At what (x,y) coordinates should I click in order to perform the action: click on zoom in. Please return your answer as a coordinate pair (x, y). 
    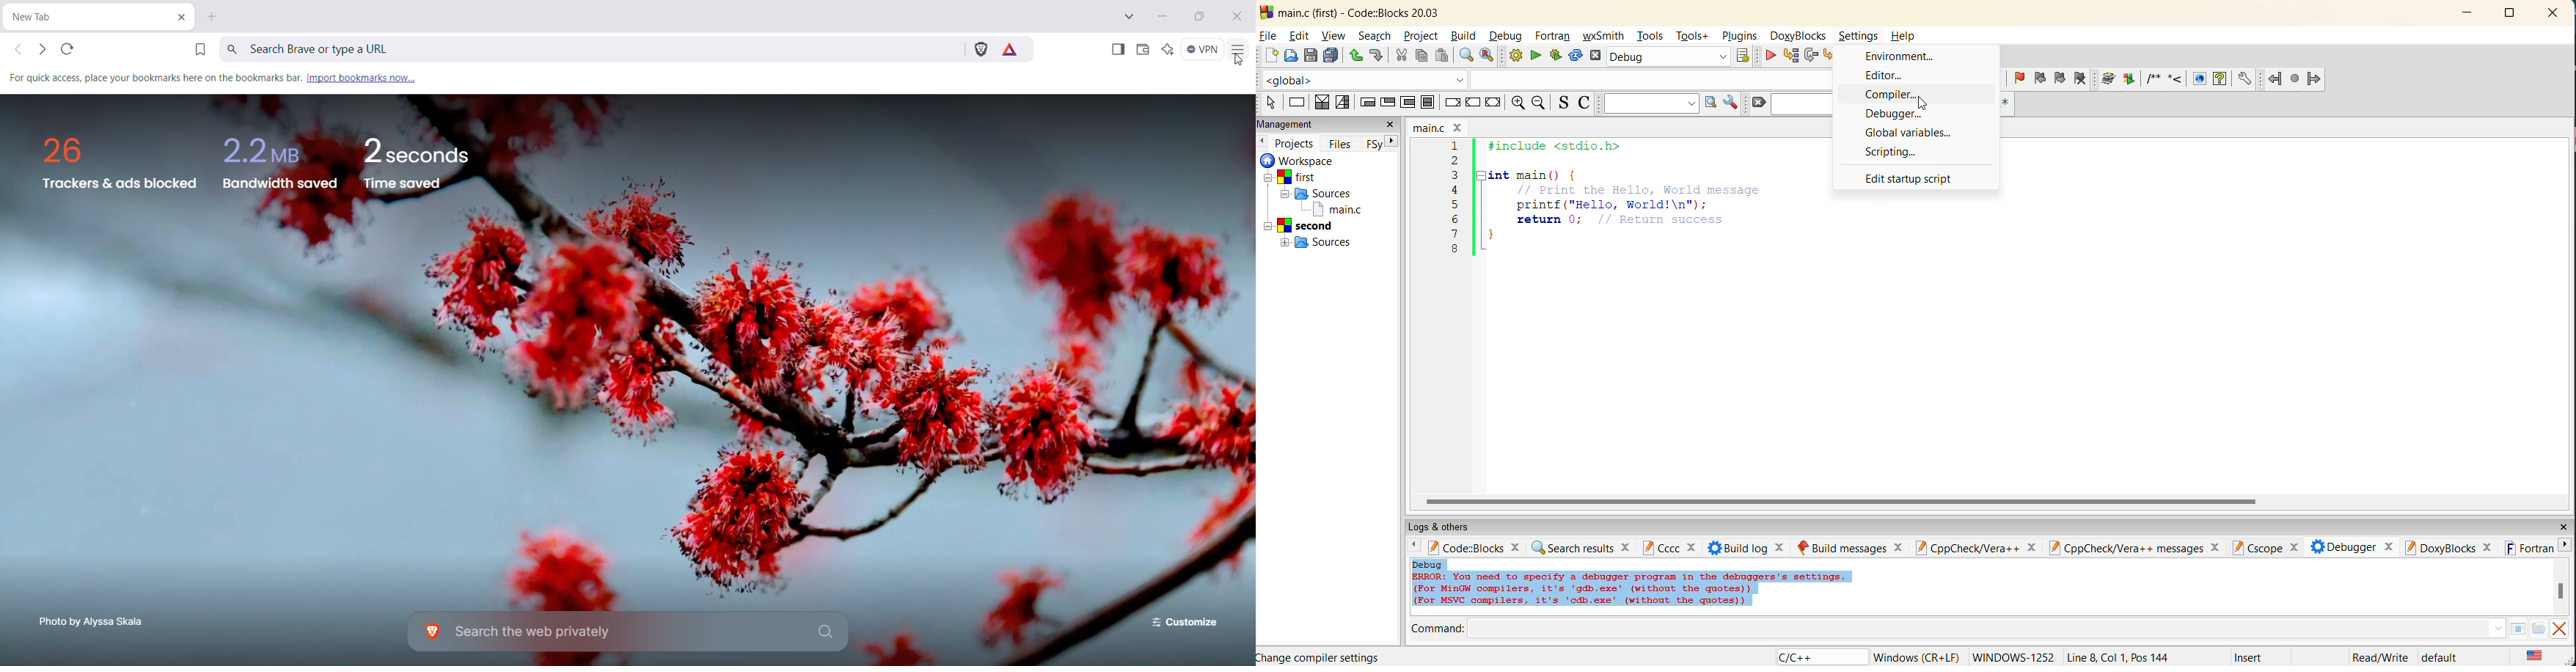
    Looking at the image, I should click on (1516, 103).